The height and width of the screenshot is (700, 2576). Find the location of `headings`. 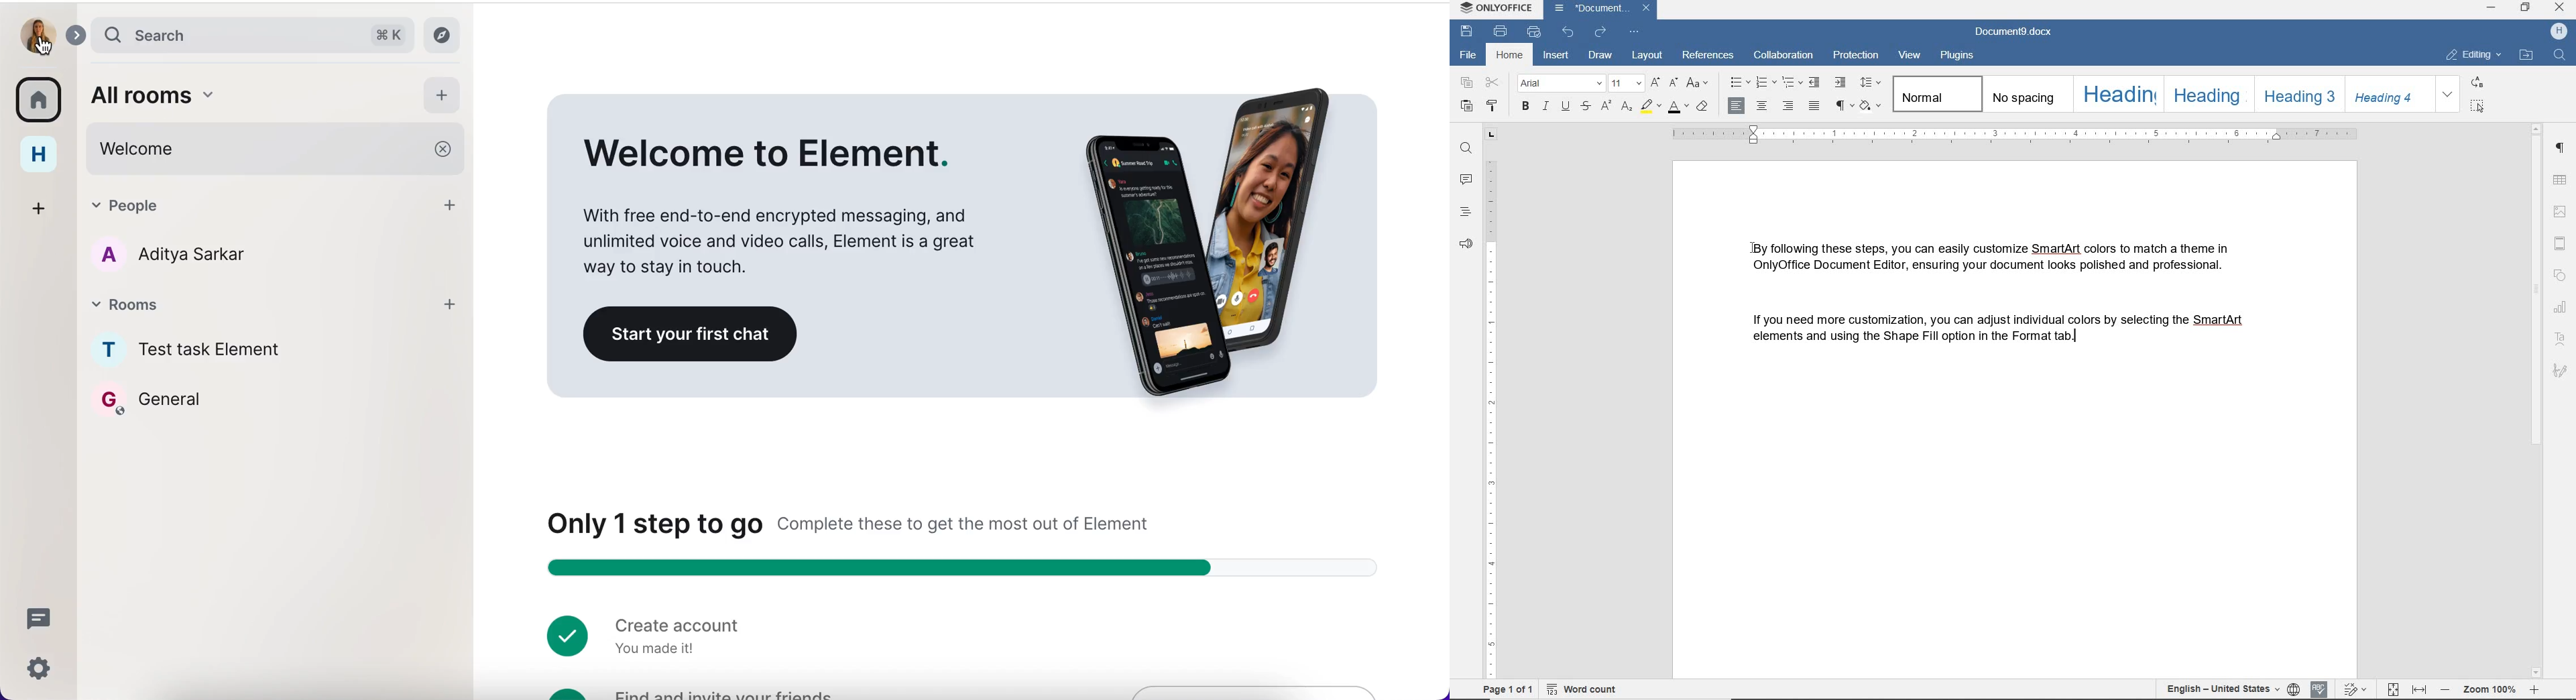

headings is located at coordinates (1466, 213).